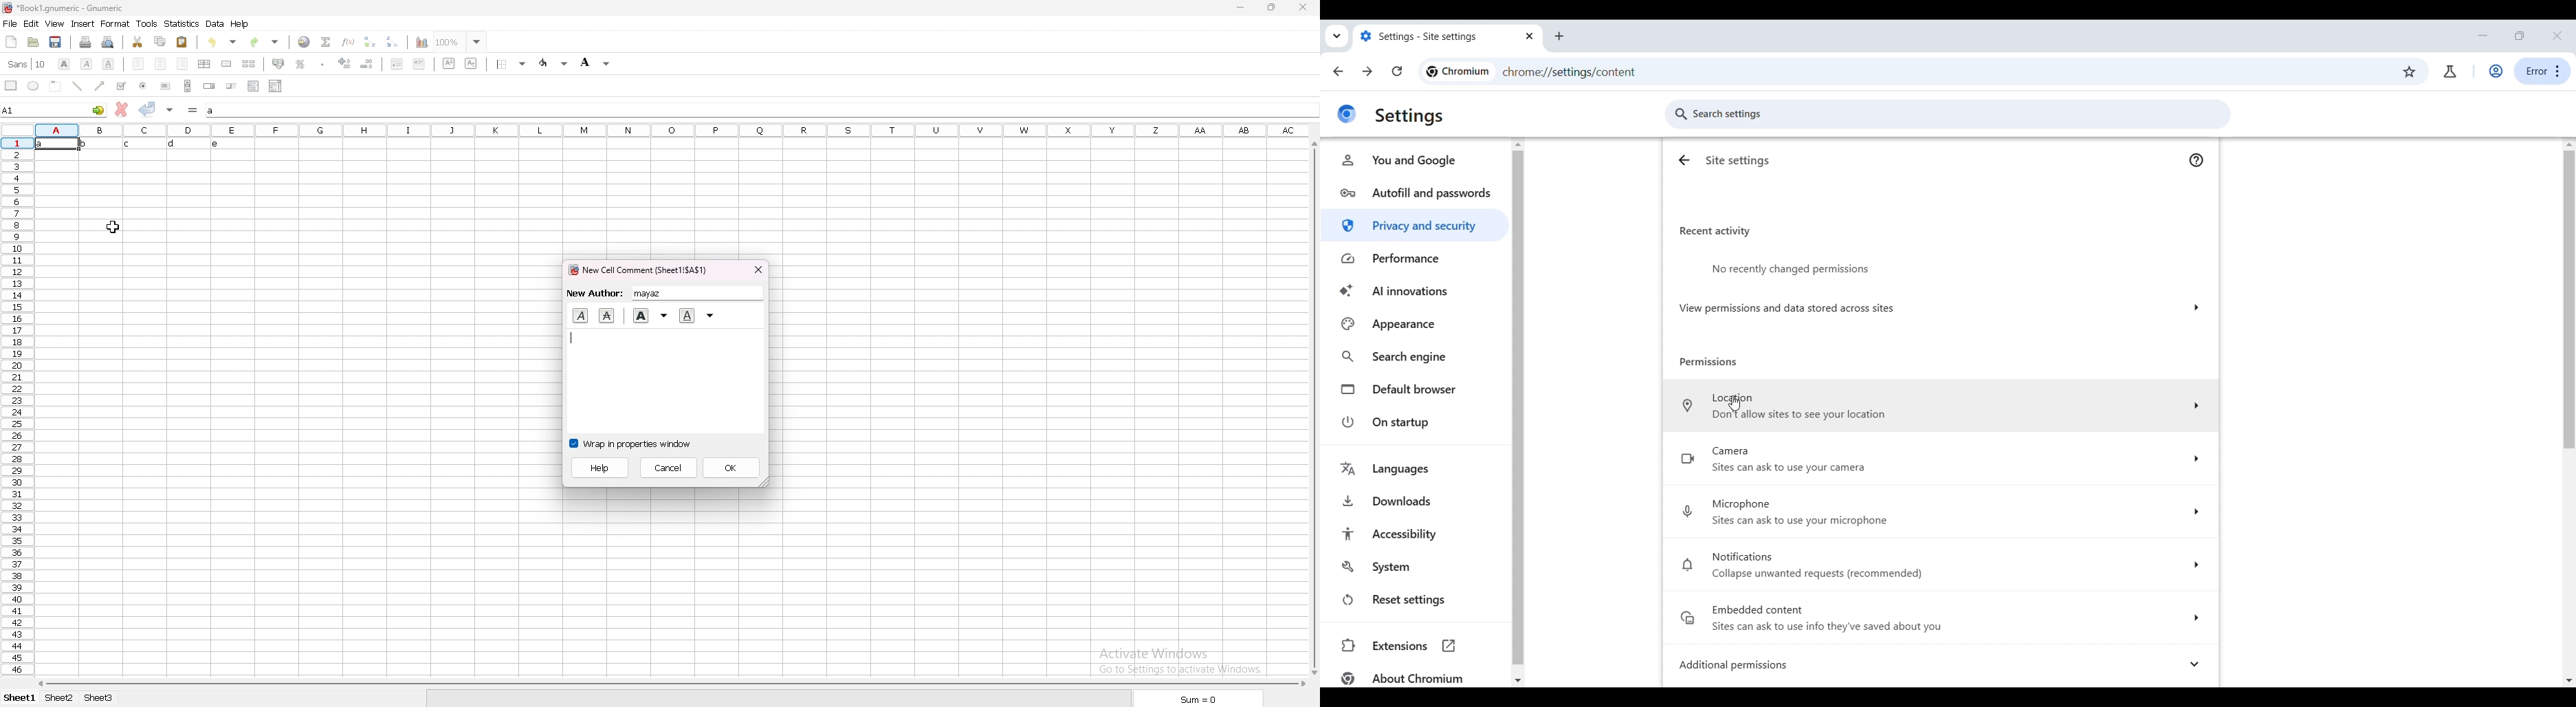 The height and width of the screenshot is (728, 2576). I want to click on text, so click(133, 144).